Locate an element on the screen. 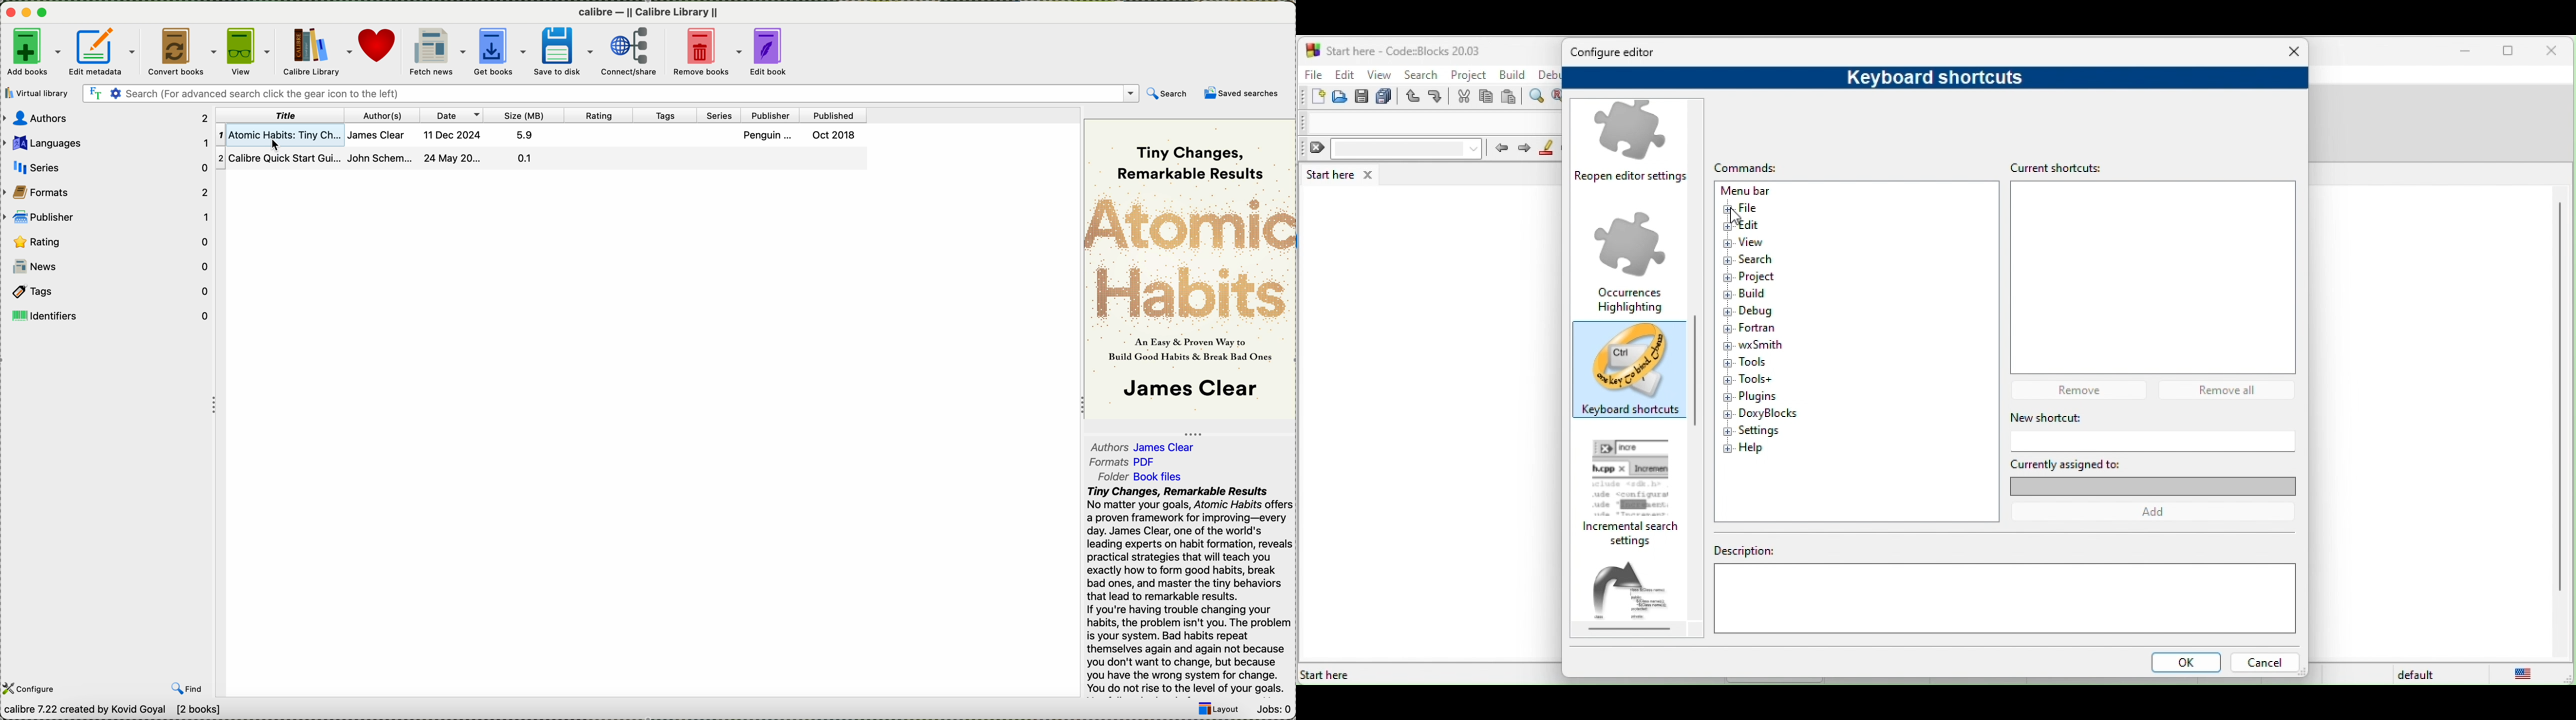 This screenshot has width=2576, height=728. fortran is located at coordinates (1752, 328).